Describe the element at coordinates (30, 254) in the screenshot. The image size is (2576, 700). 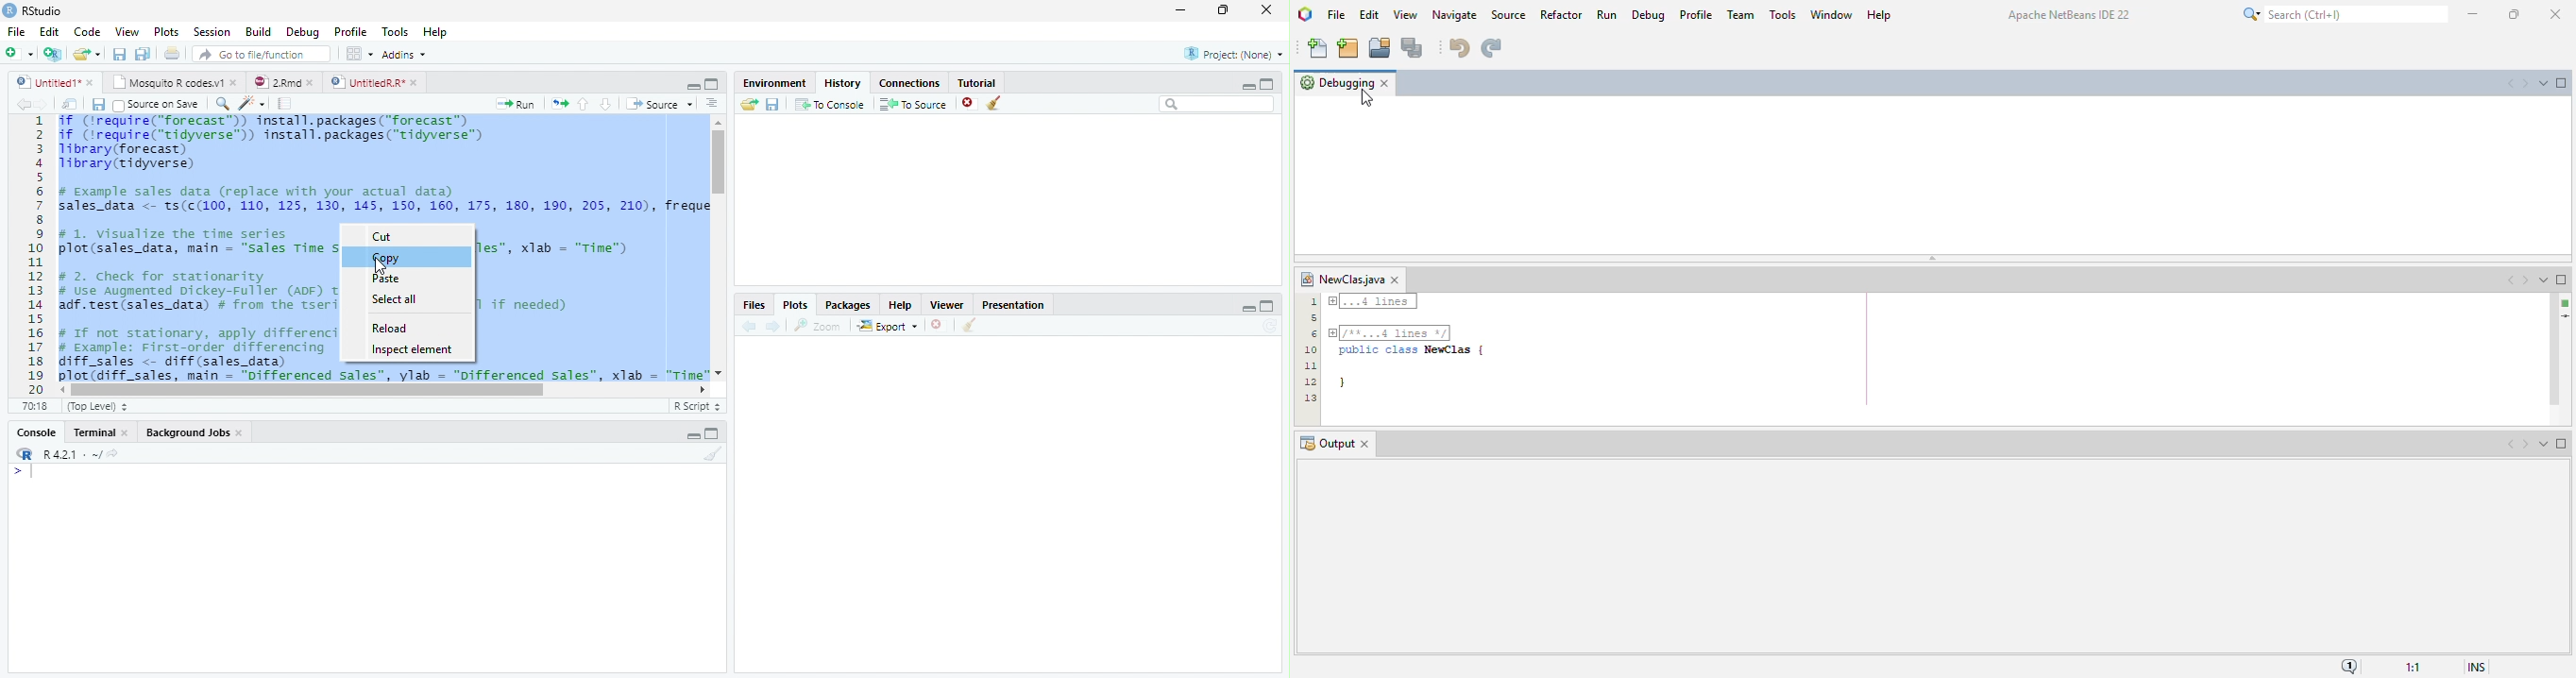
I see `Row number` at that location.